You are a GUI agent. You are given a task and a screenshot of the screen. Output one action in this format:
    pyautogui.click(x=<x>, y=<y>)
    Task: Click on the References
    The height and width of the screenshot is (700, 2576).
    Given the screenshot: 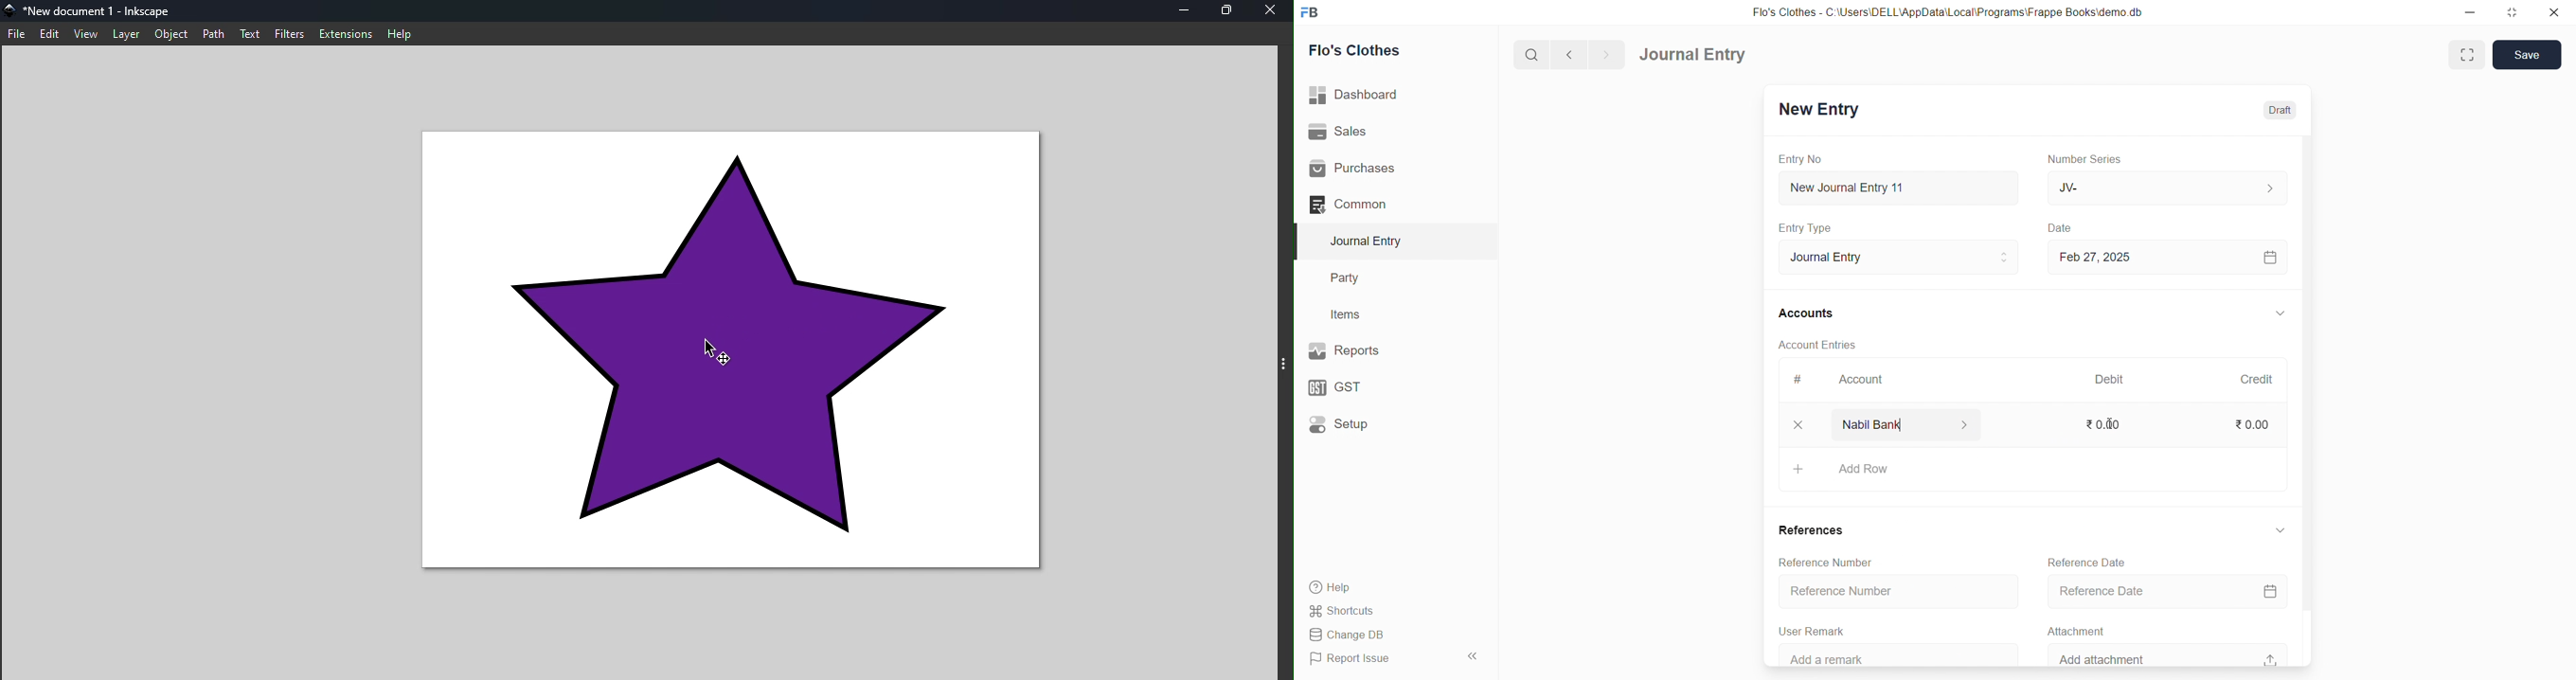 What is the action you would take?
    pyautogui.click(x=1812, y=528)
    